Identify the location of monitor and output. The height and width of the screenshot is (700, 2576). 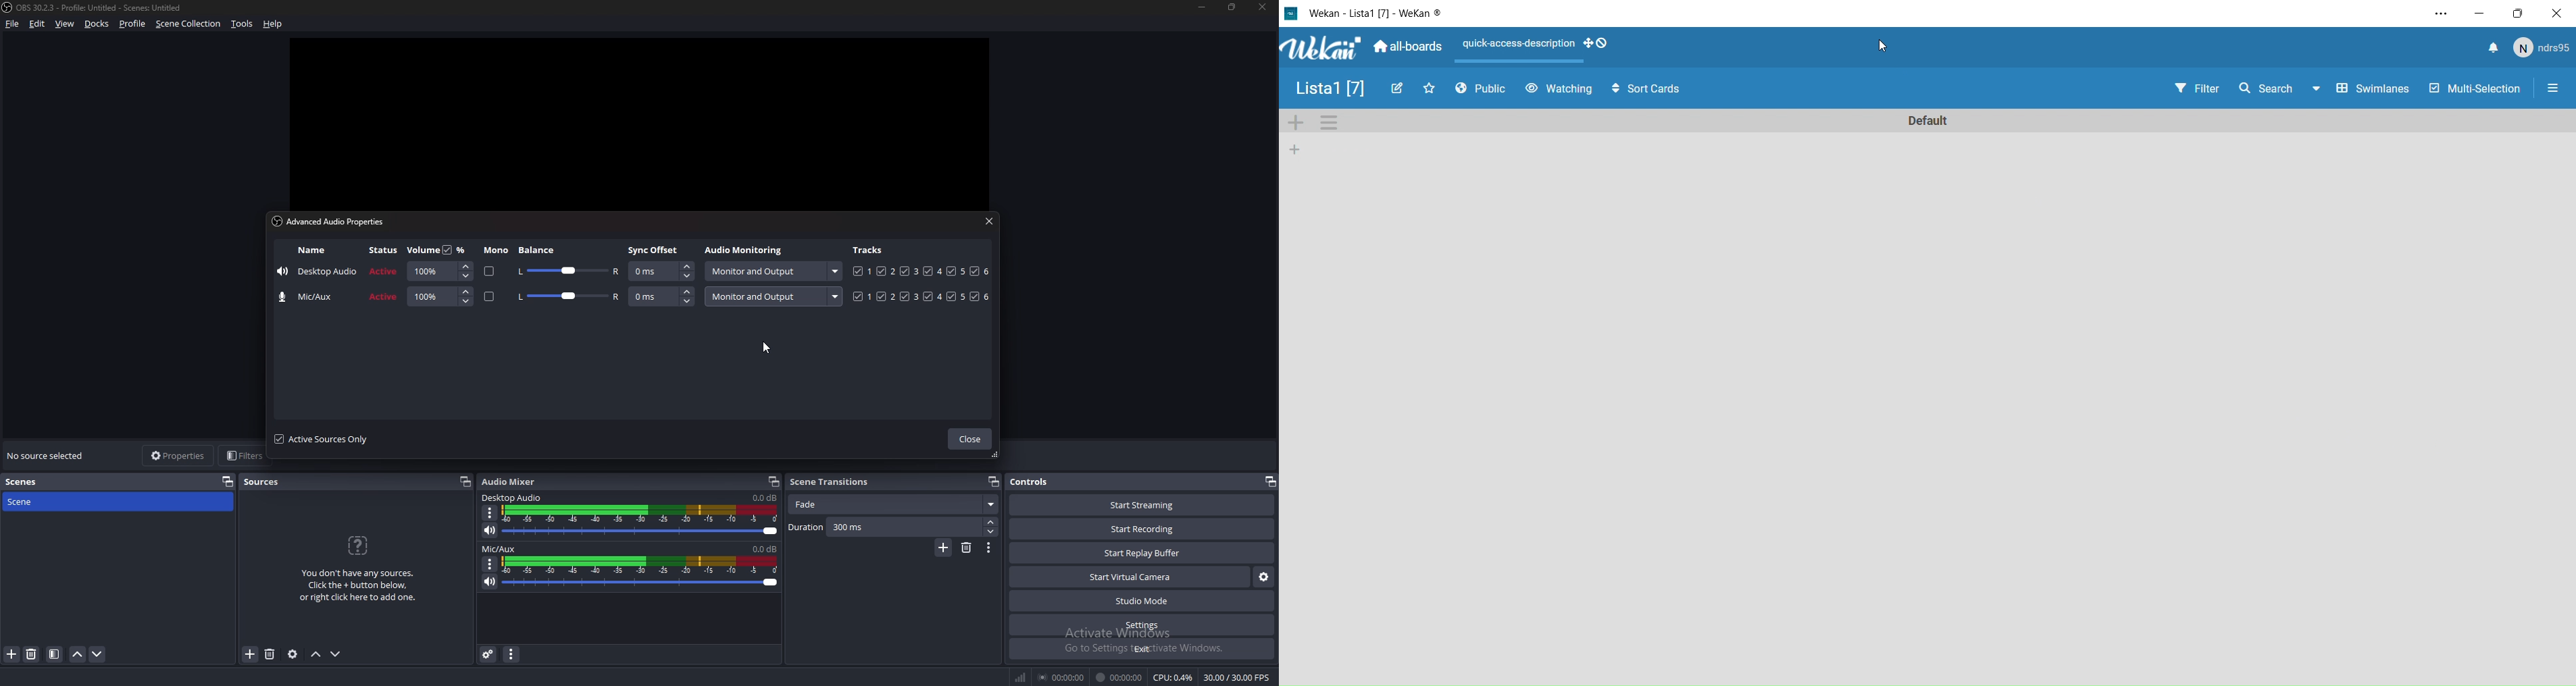
(776, 296).